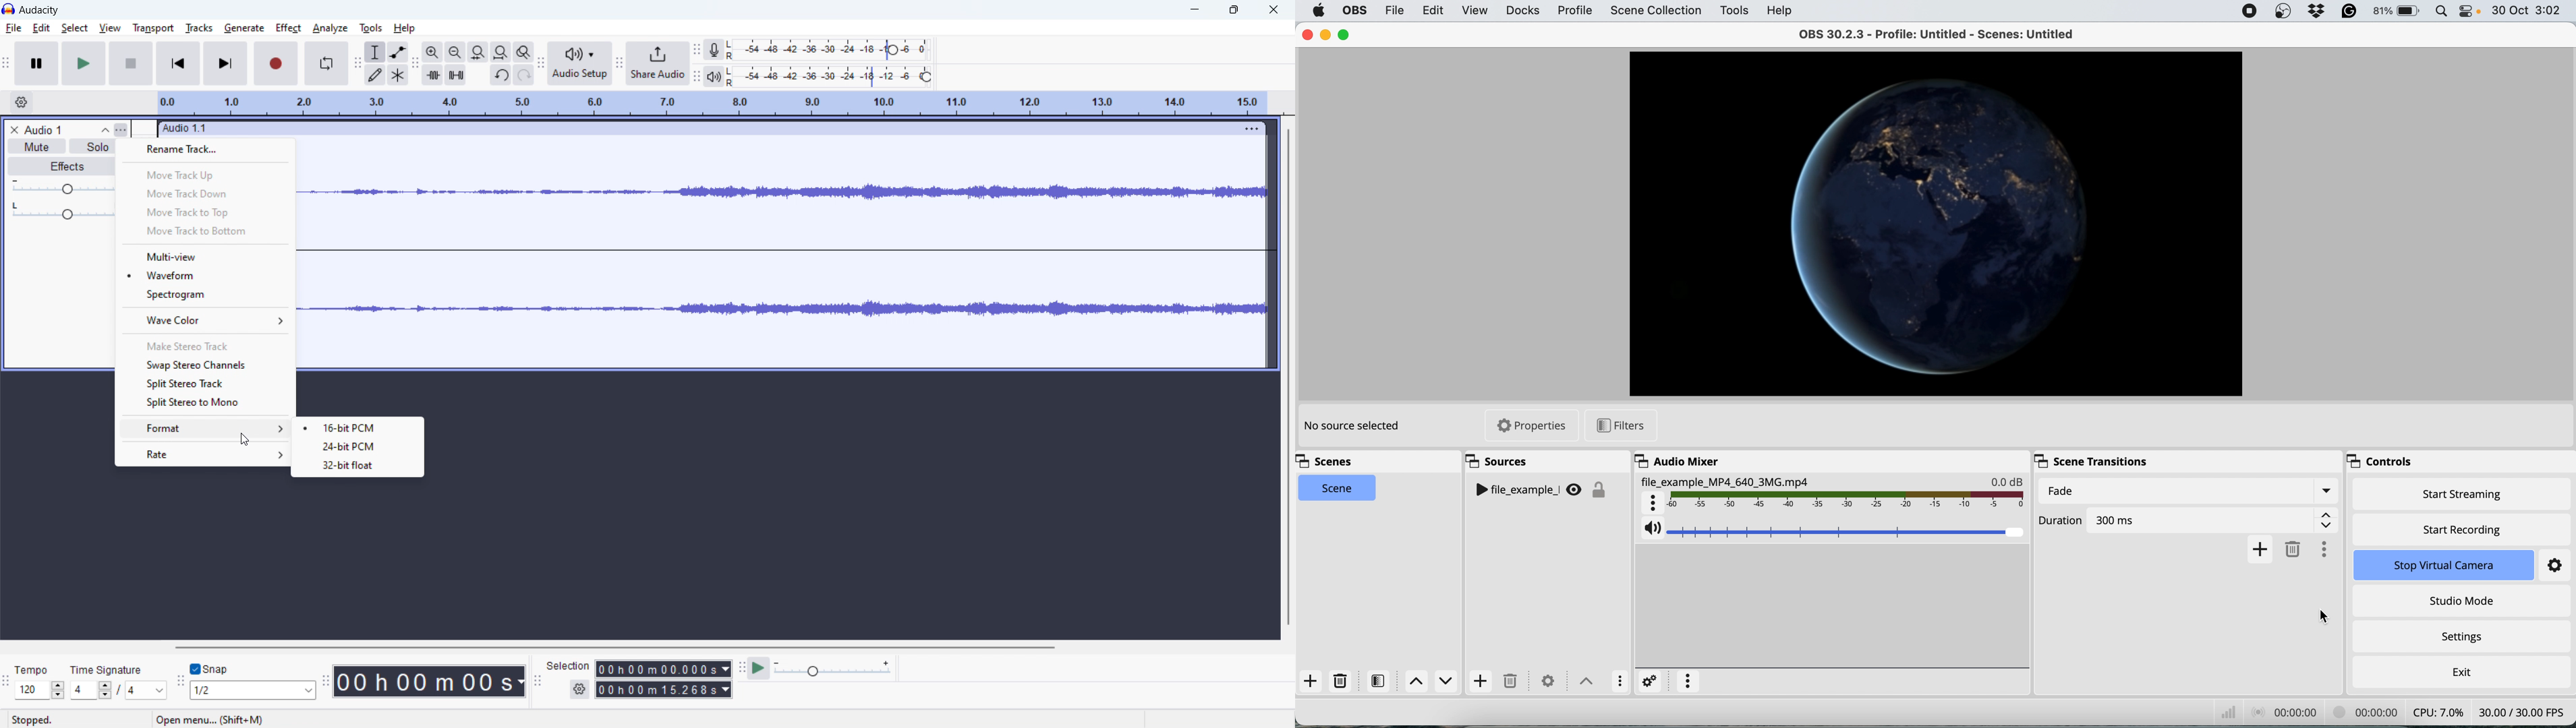 This screenshot has width=2576, height=728. I want to click on set tempo, so click(40, 690).